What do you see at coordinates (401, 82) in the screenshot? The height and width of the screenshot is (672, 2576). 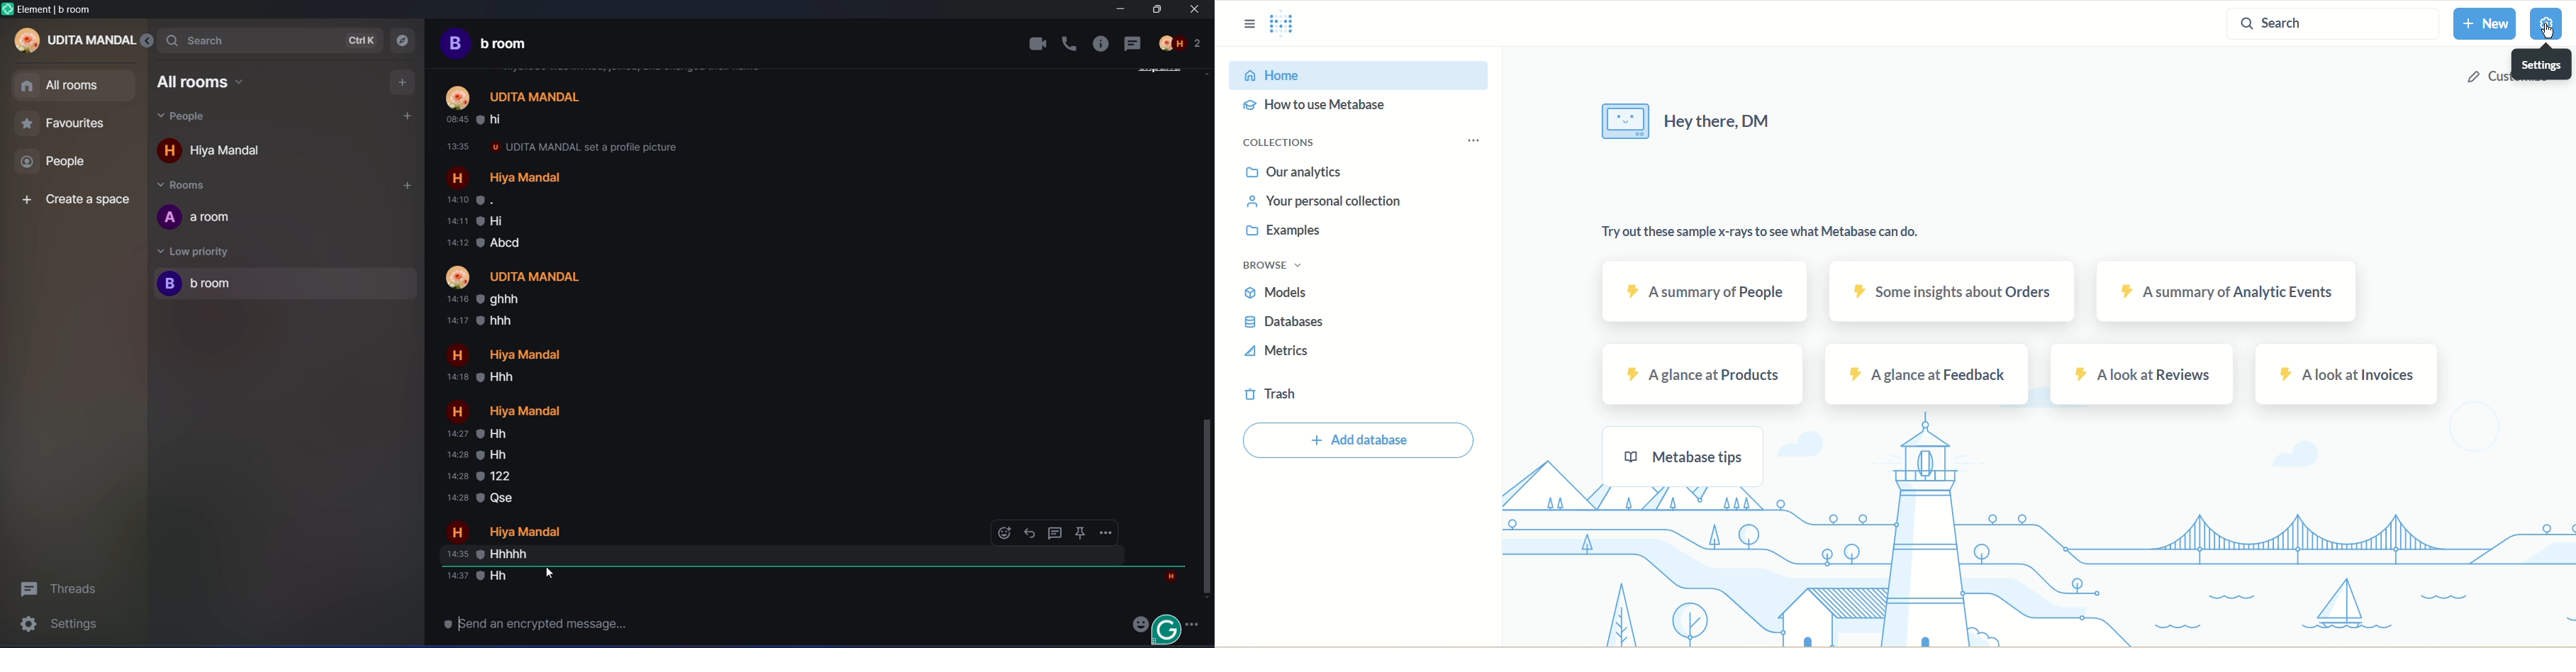 I see `add room` at bounding box center [401, 82].